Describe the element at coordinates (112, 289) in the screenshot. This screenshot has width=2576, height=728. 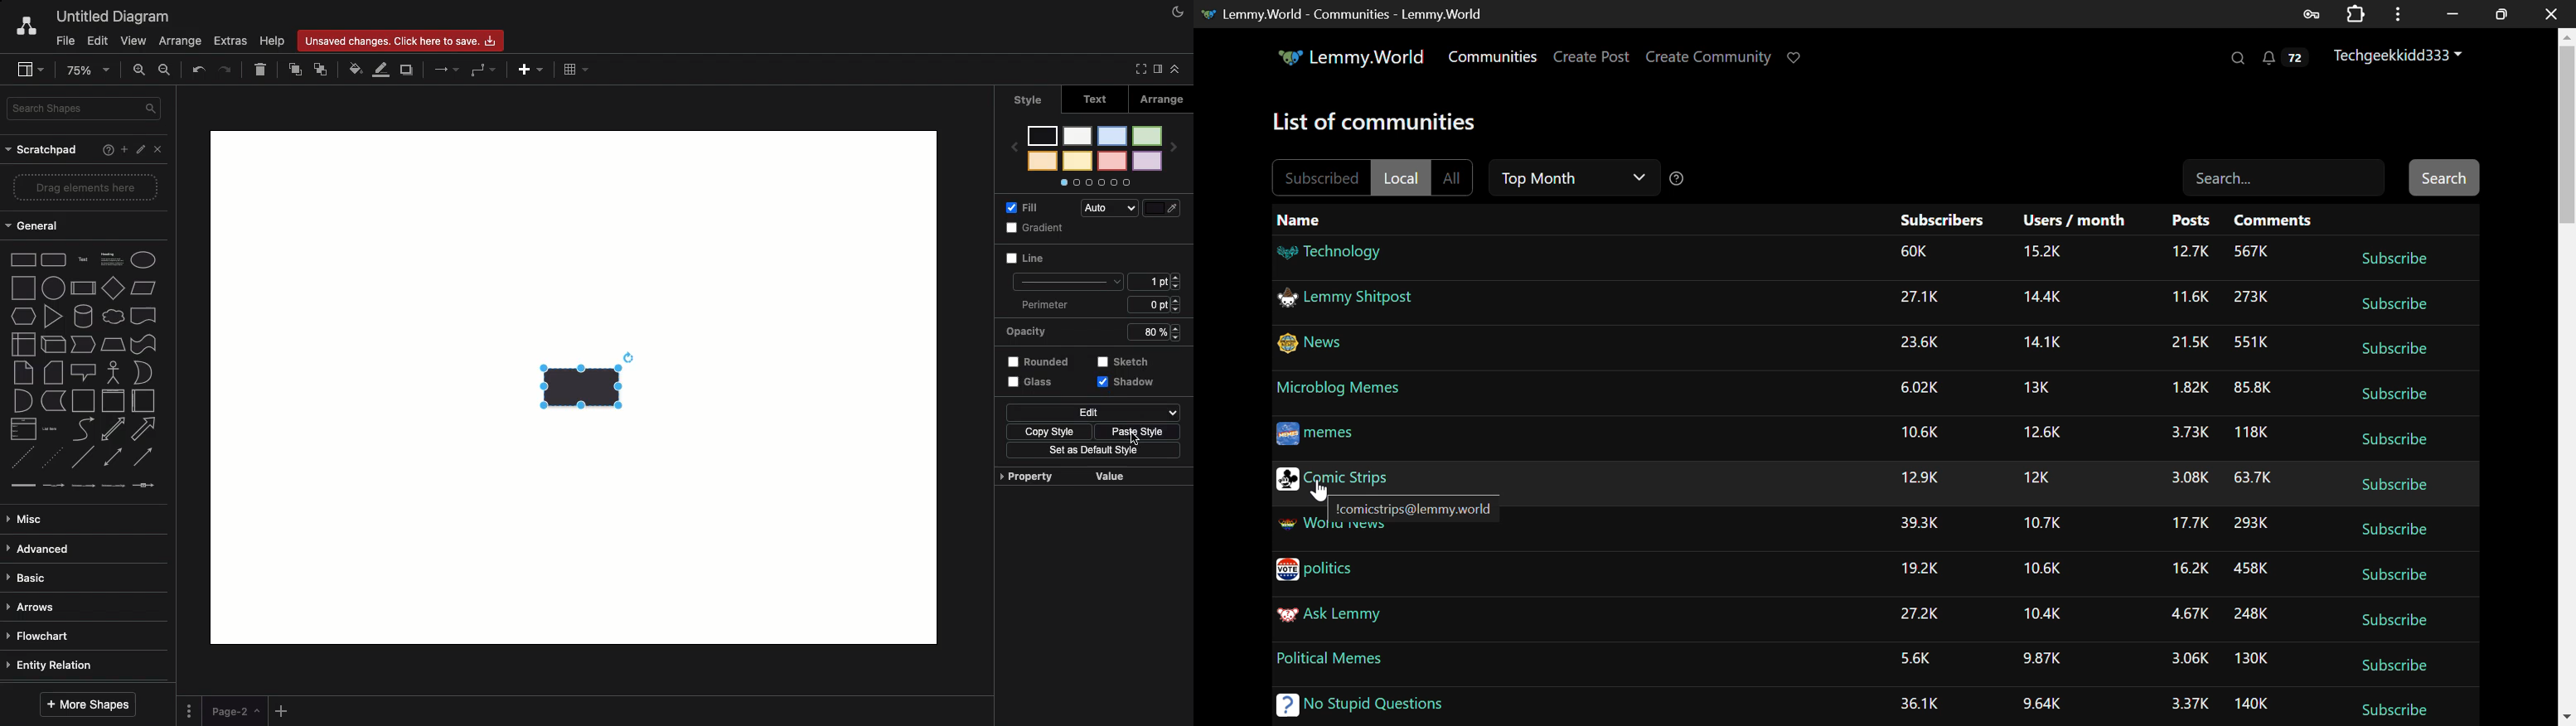
I see `diamond` at that location.